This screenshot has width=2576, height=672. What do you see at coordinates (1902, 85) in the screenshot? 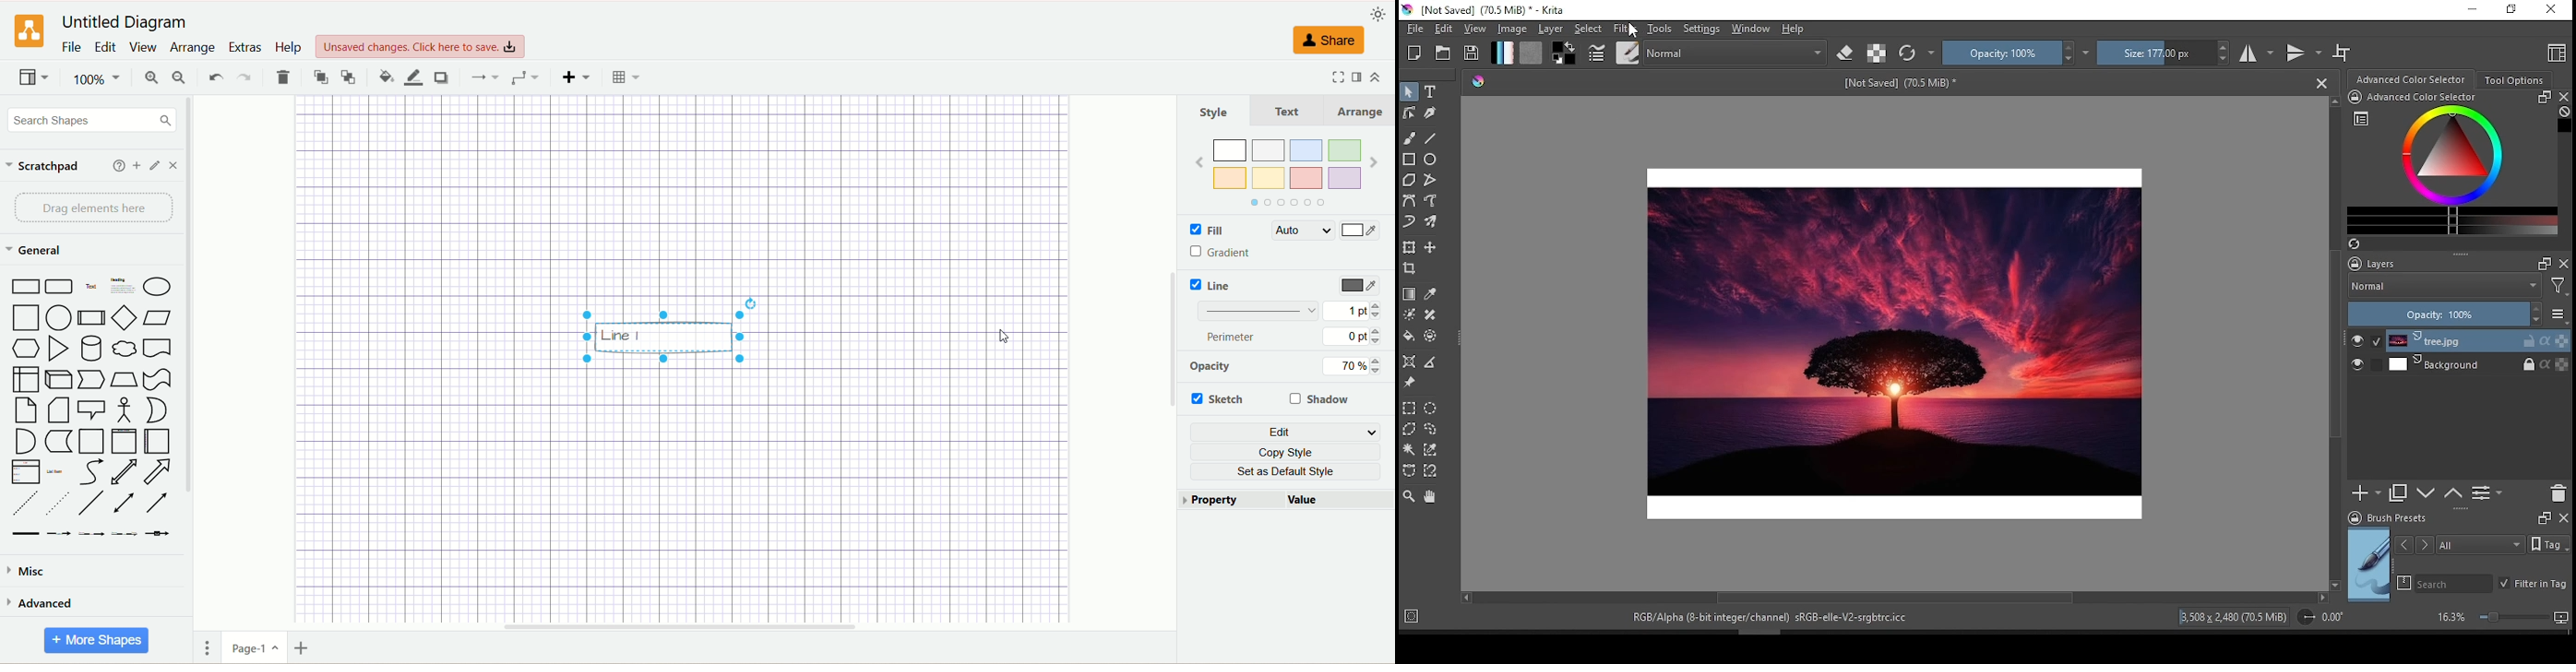
I see `text` at bounding box center [1902, 85].